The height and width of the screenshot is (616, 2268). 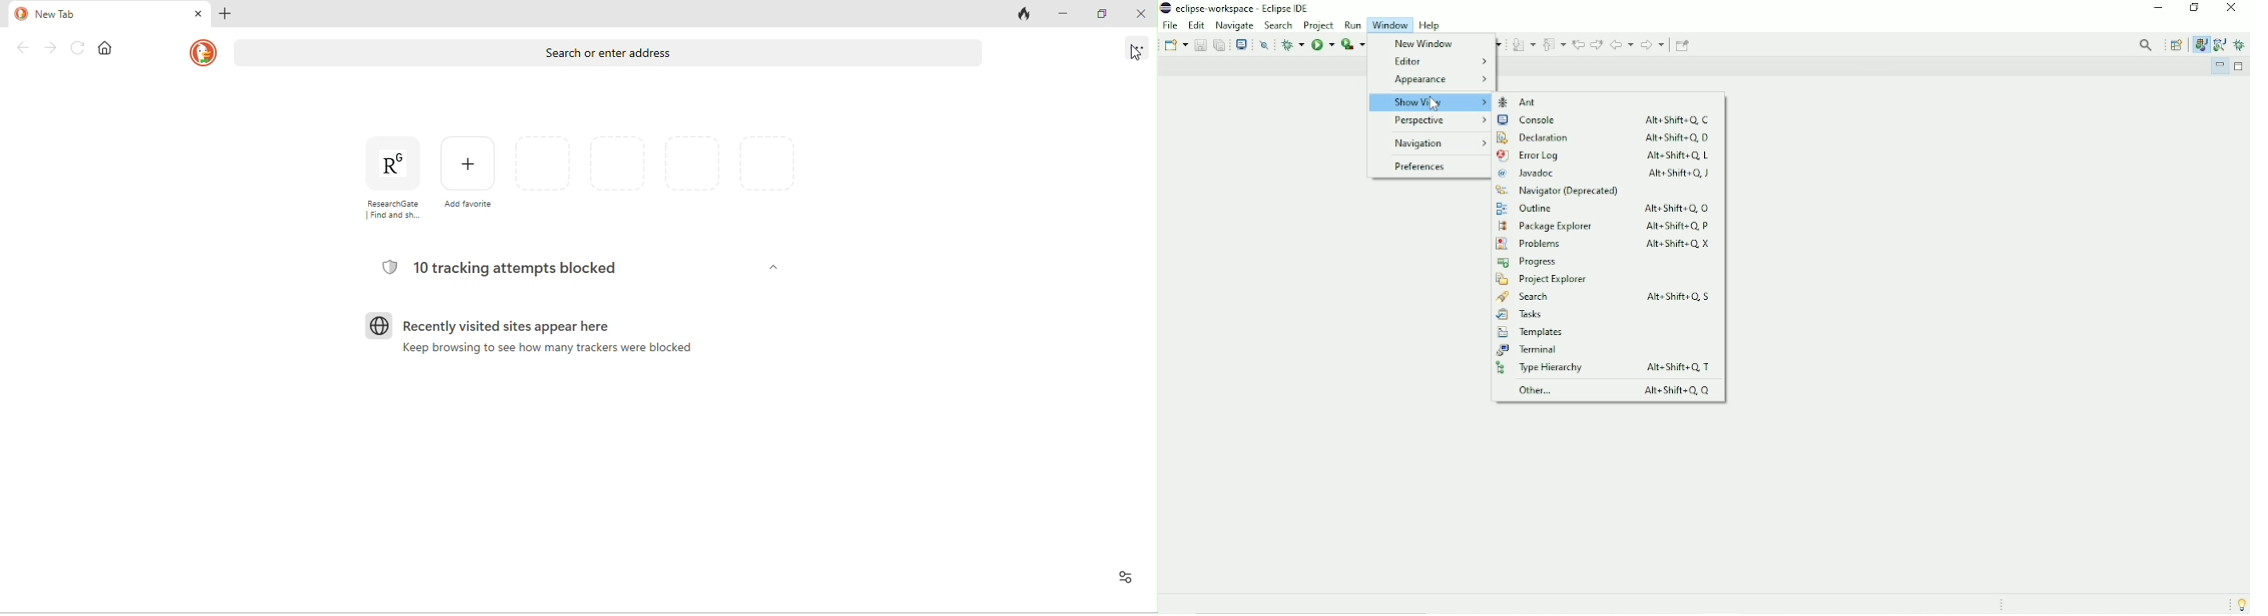 I want to click on Run, so click(x=1322, y=44).